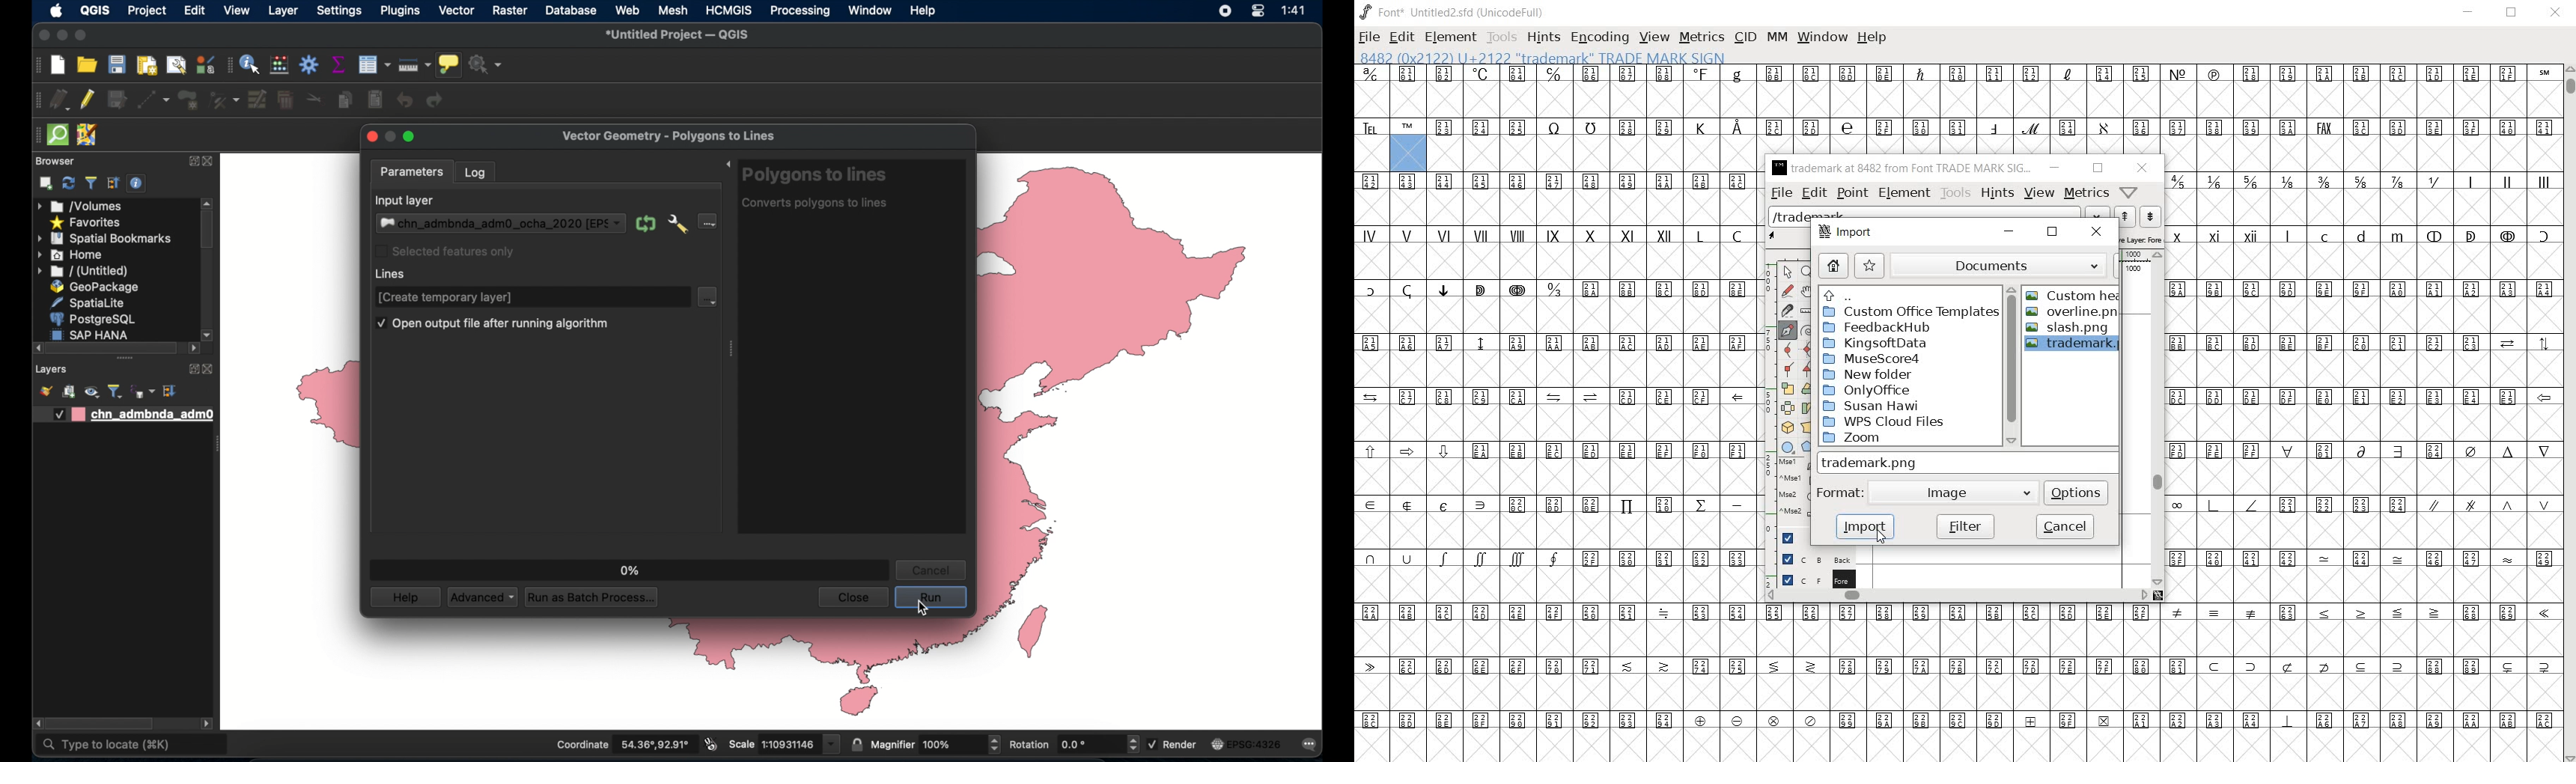  Describe the element at coordinates (34, 348) in the screenshot. I see `scroll left arrow` at that location.